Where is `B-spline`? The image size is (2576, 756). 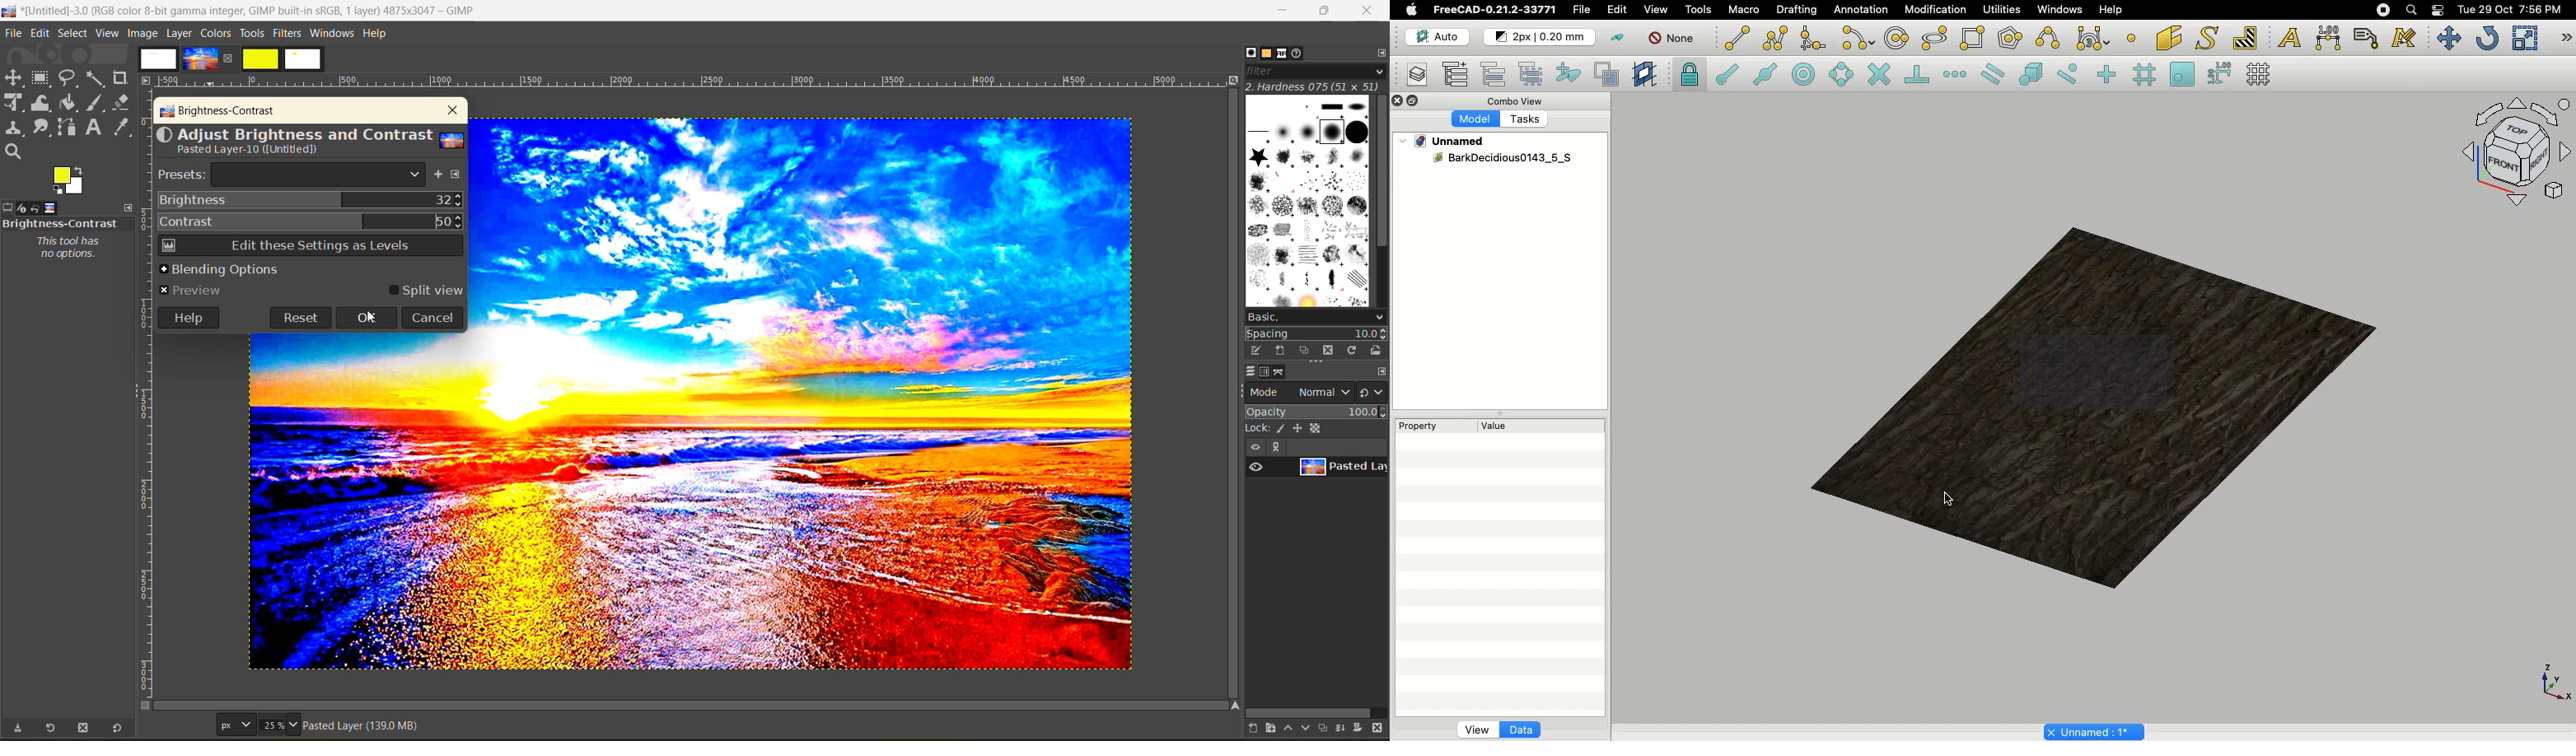 B-spline is located at coordinates (2050, 38).